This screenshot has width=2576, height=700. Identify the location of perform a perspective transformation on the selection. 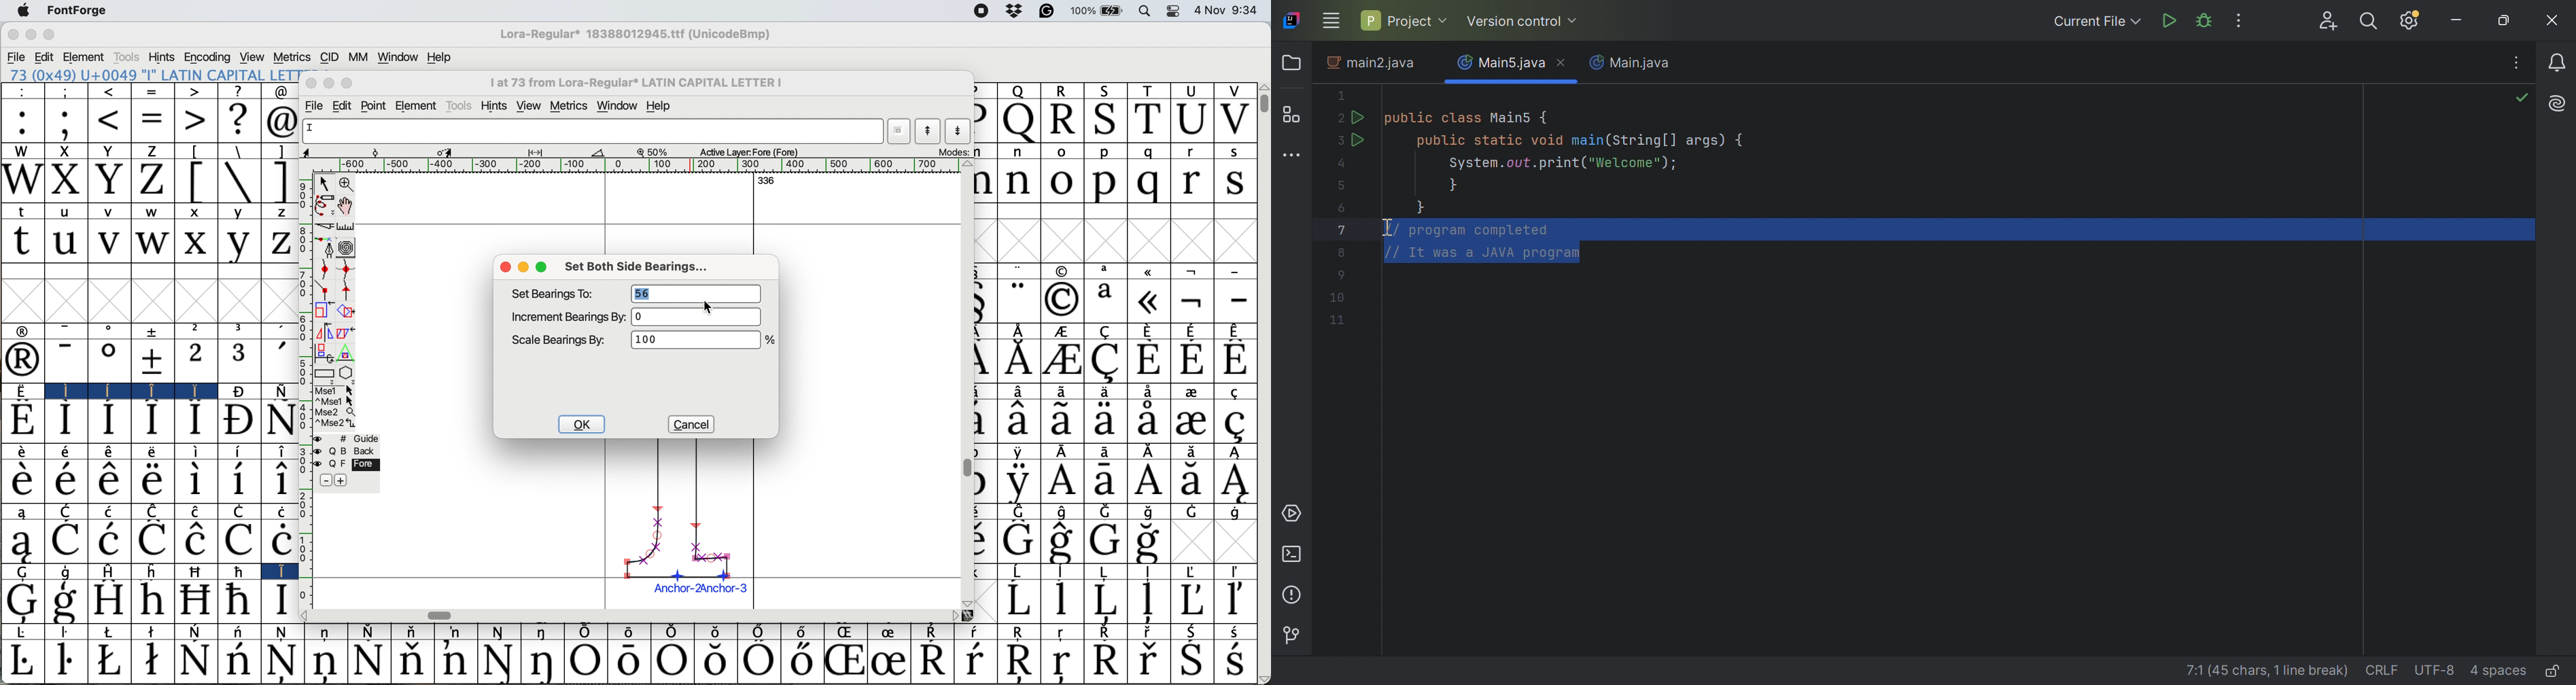
(348, 353).